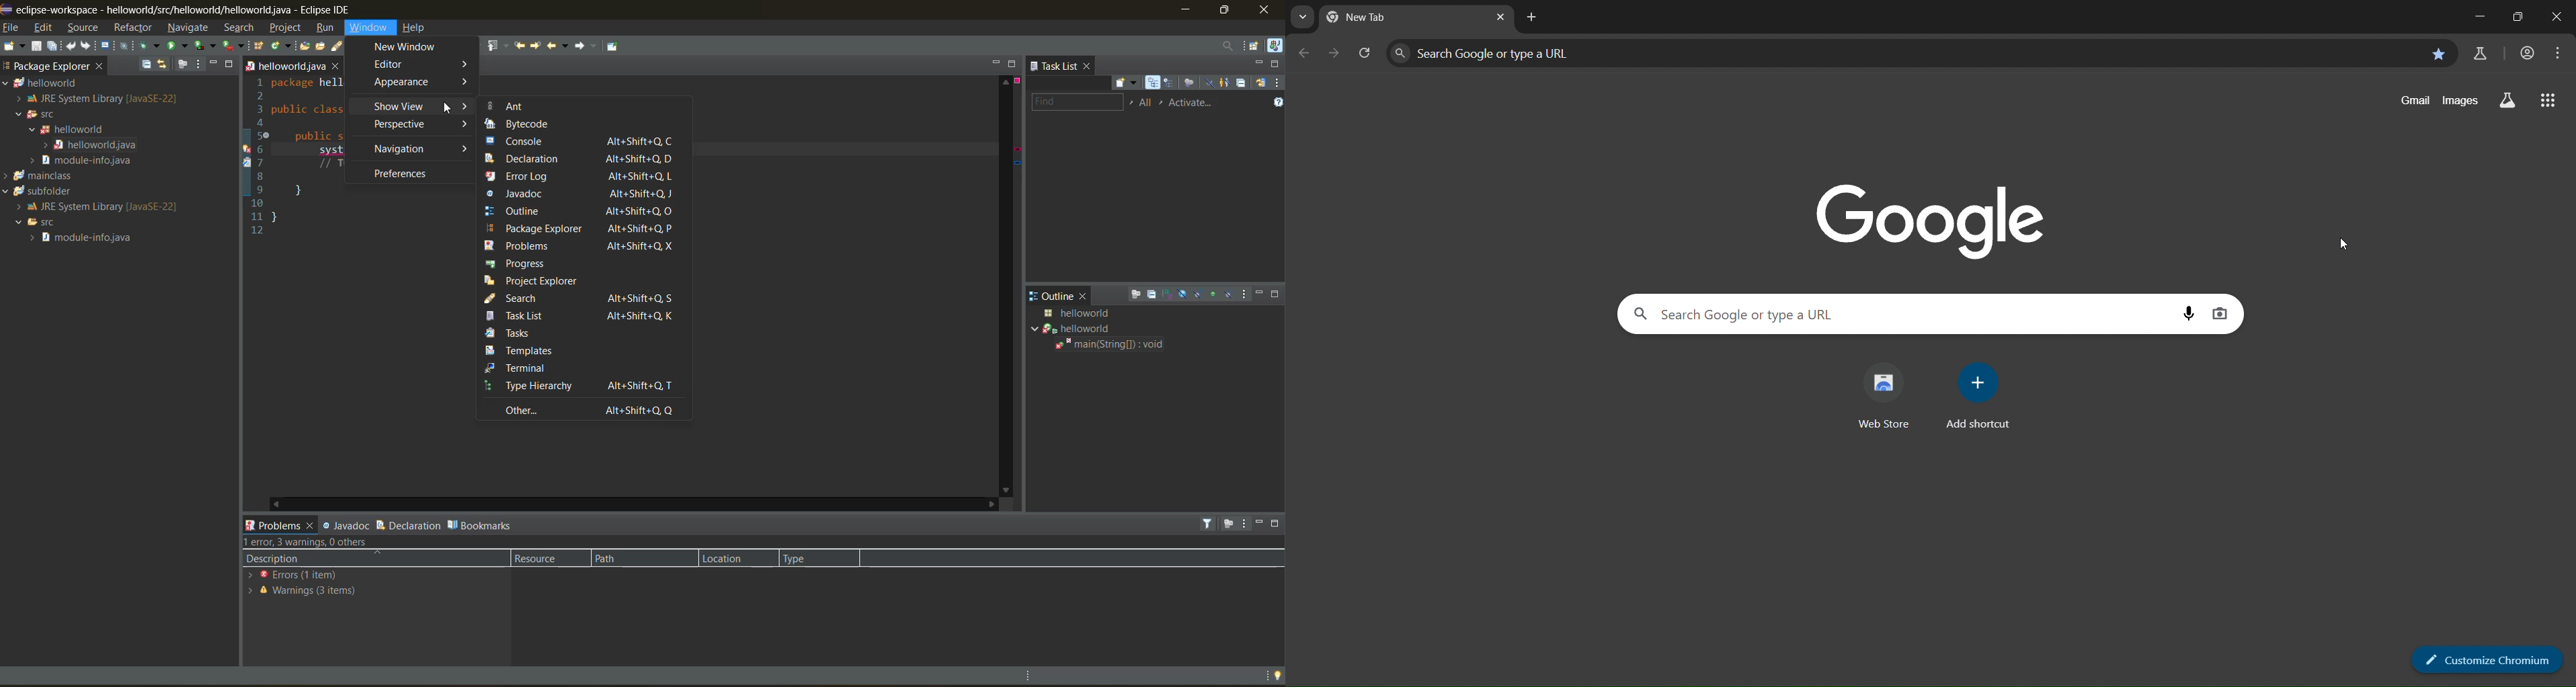  Describe the element at coordinates (582, 227) in the screenshot. I see `package explorer` at that location.